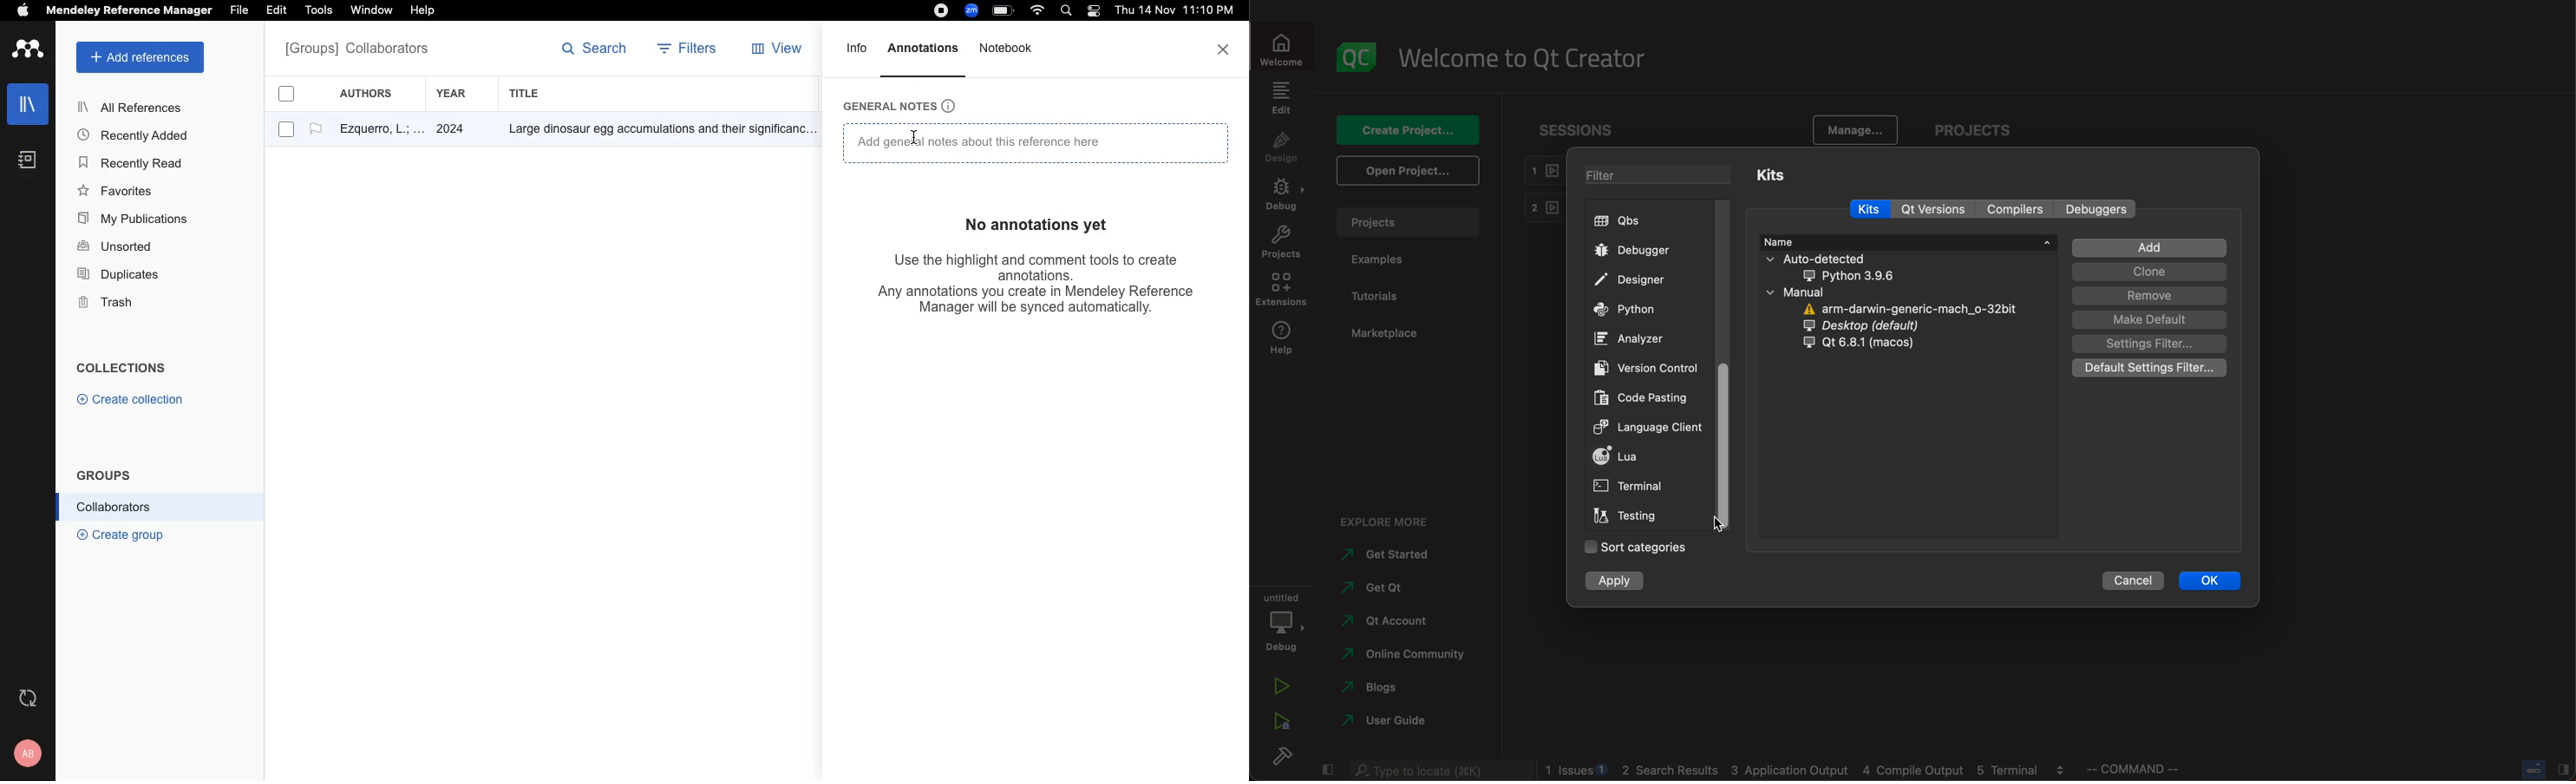 The width and height of the screenshot is (2576, 784). What do you see at coordinates (655, 130) in the screenshot?
I see `` at bounding box center [655, 130].